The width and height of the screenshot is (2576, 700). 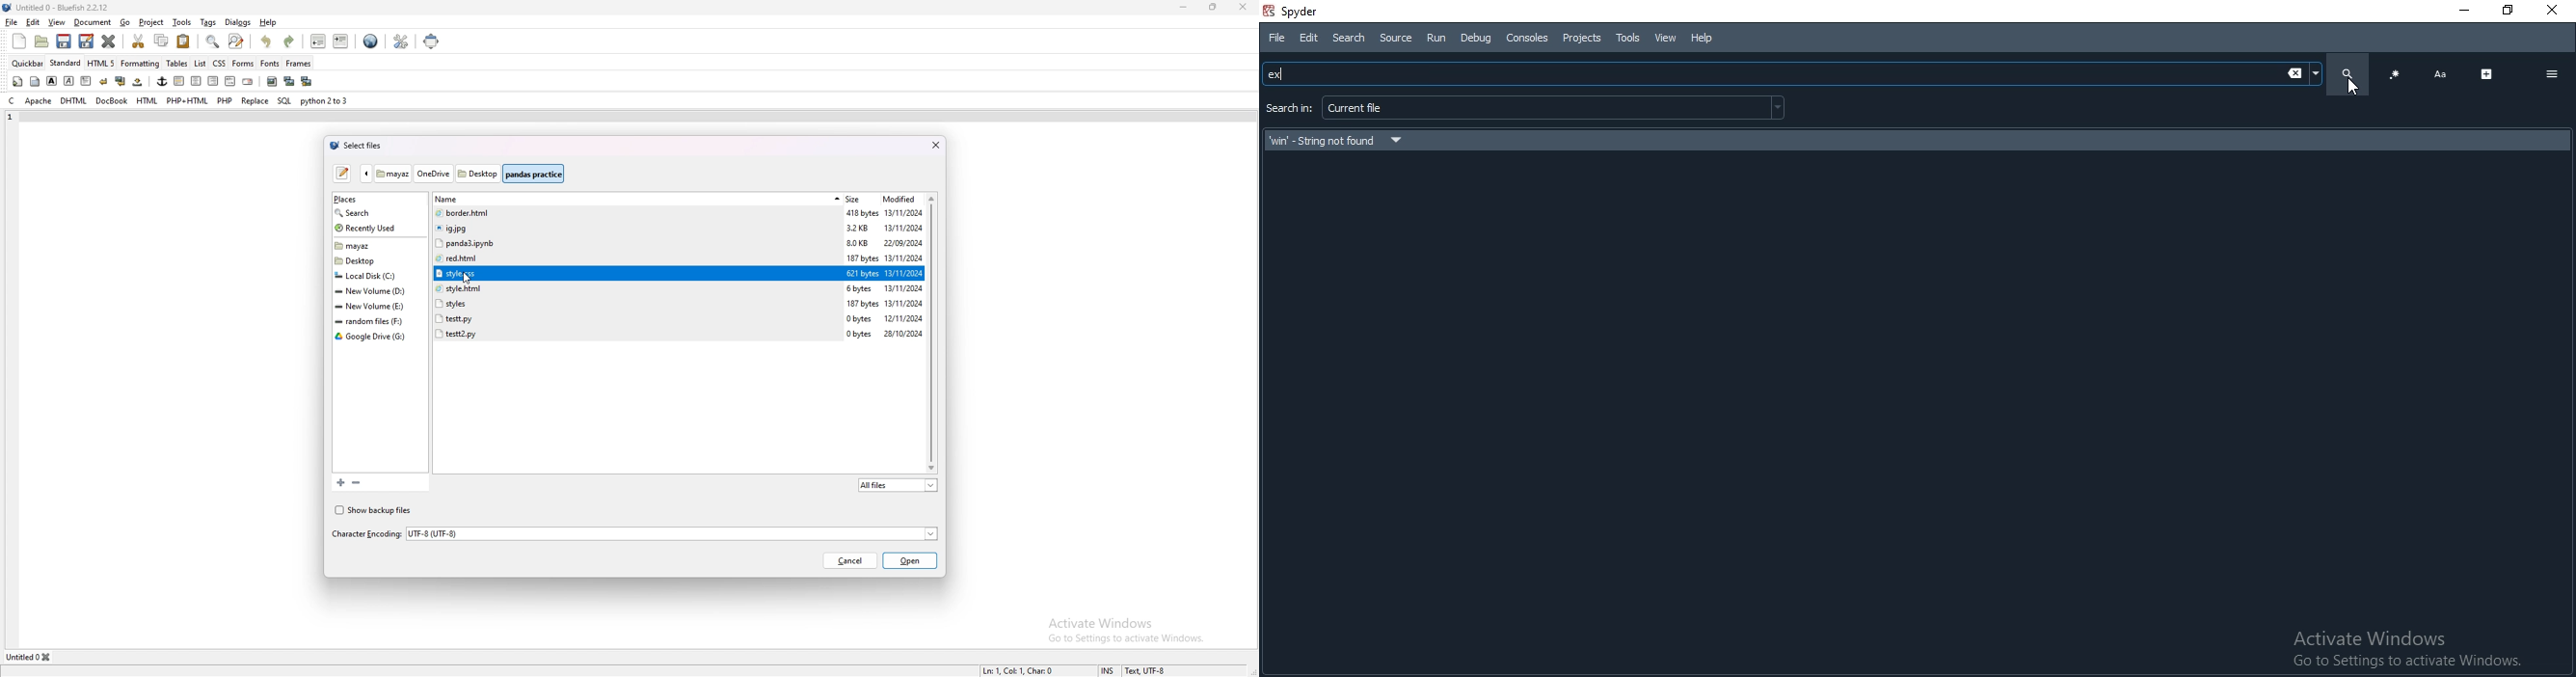 What do you see at coordinates (1708, 37) in the screenshot?
I see `Help` at bounding box center [1708, 37].